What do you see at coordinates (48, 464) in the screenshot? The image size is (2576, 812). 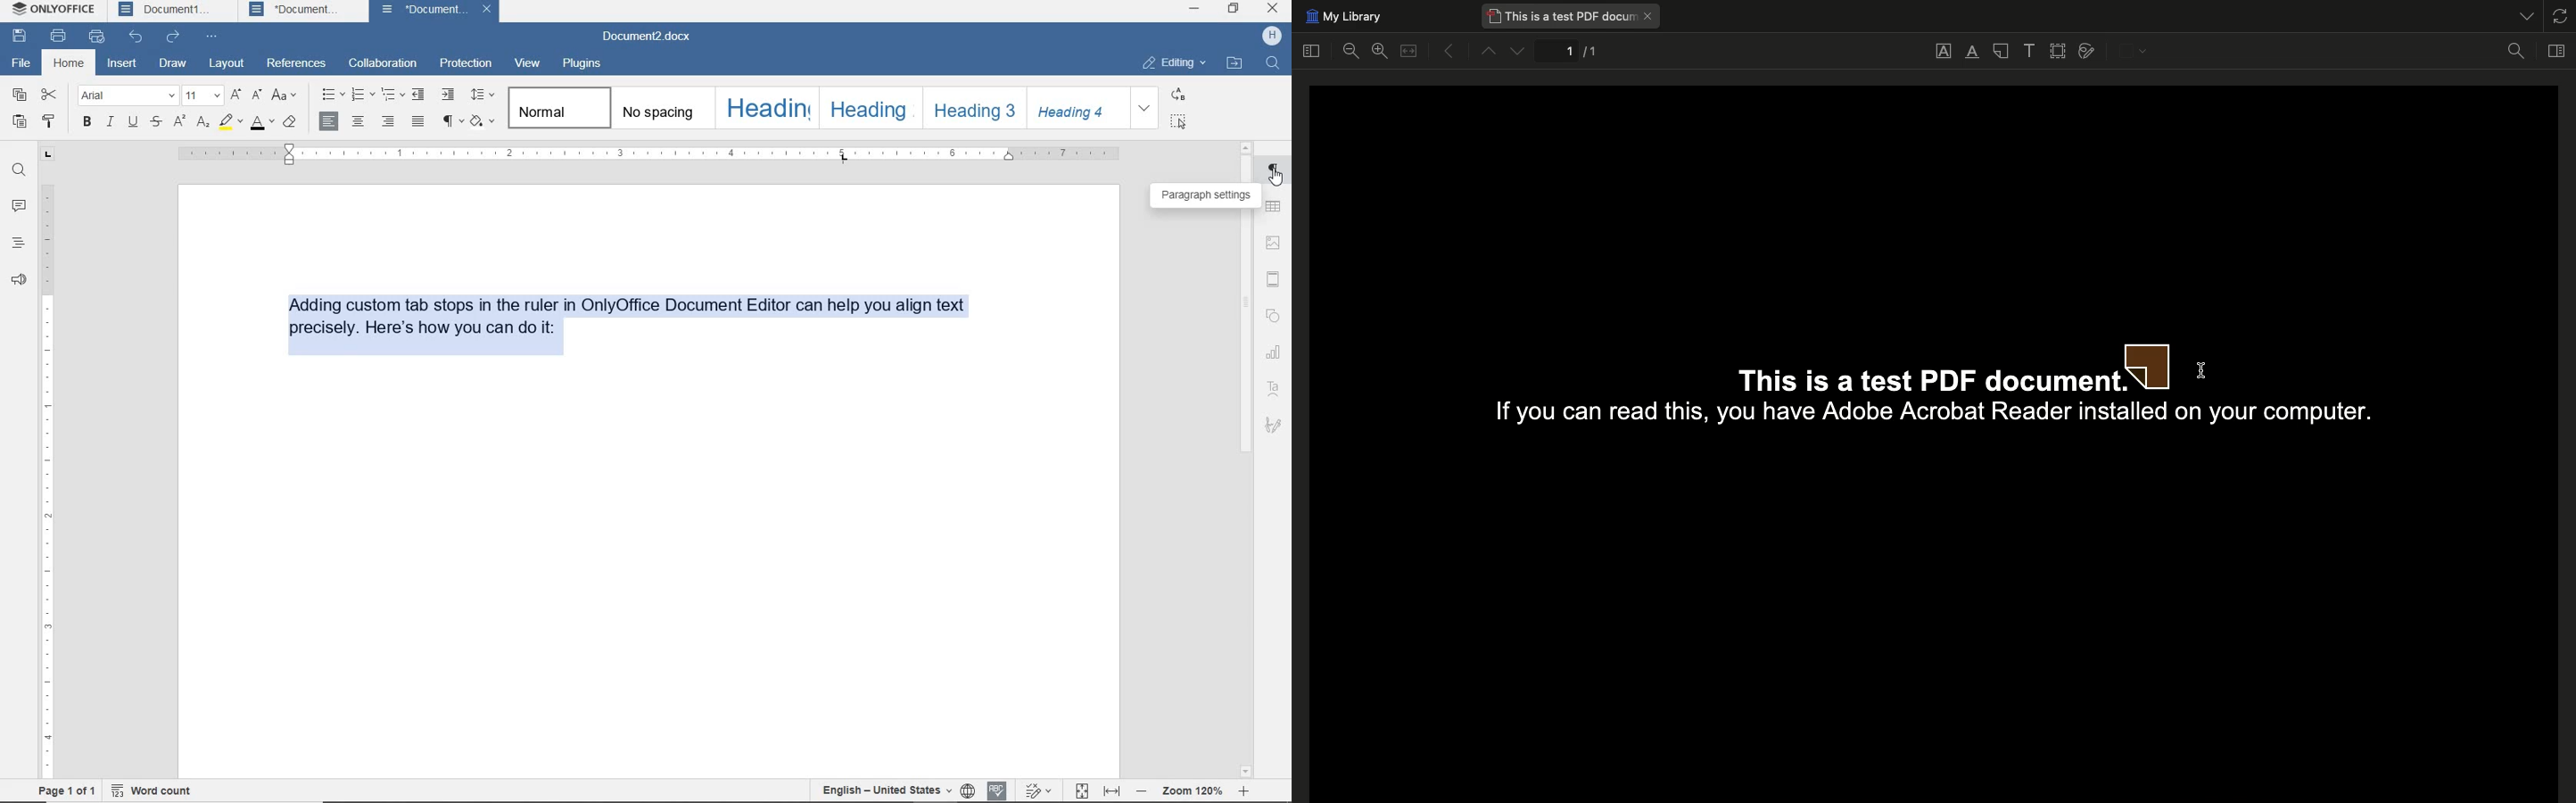 I see `ruler` at bounding box center [48, 464].